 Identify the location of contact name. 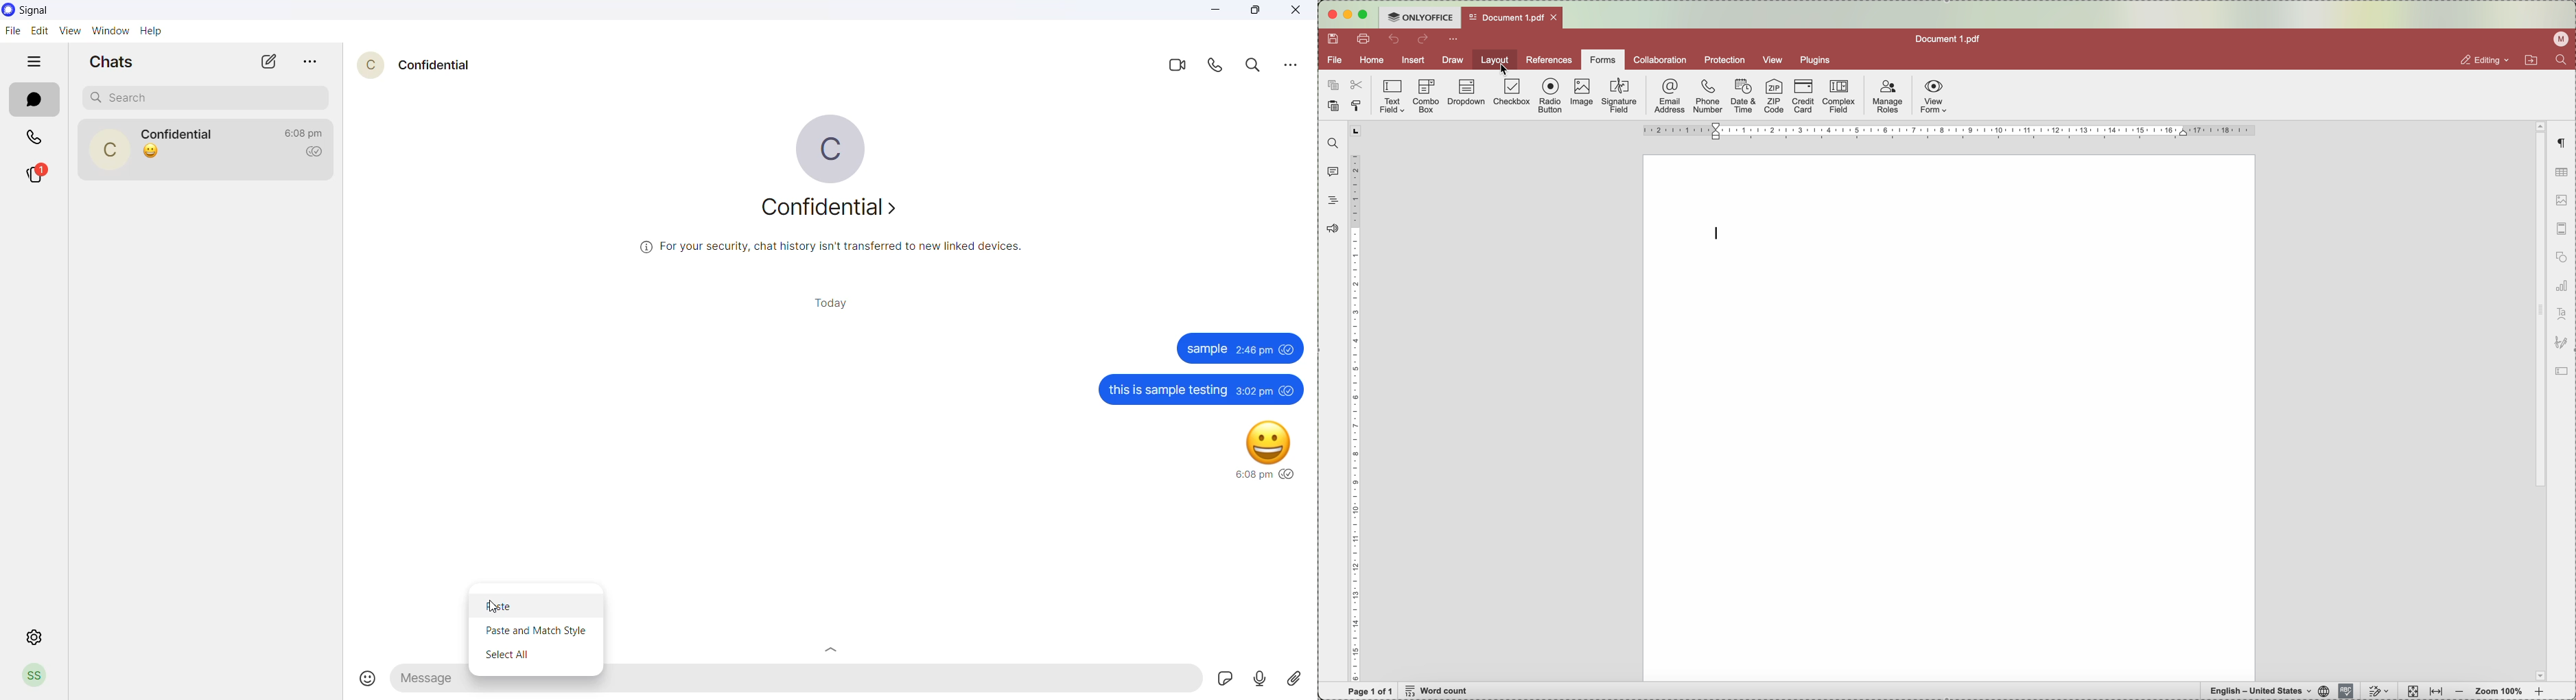
(183, 134).